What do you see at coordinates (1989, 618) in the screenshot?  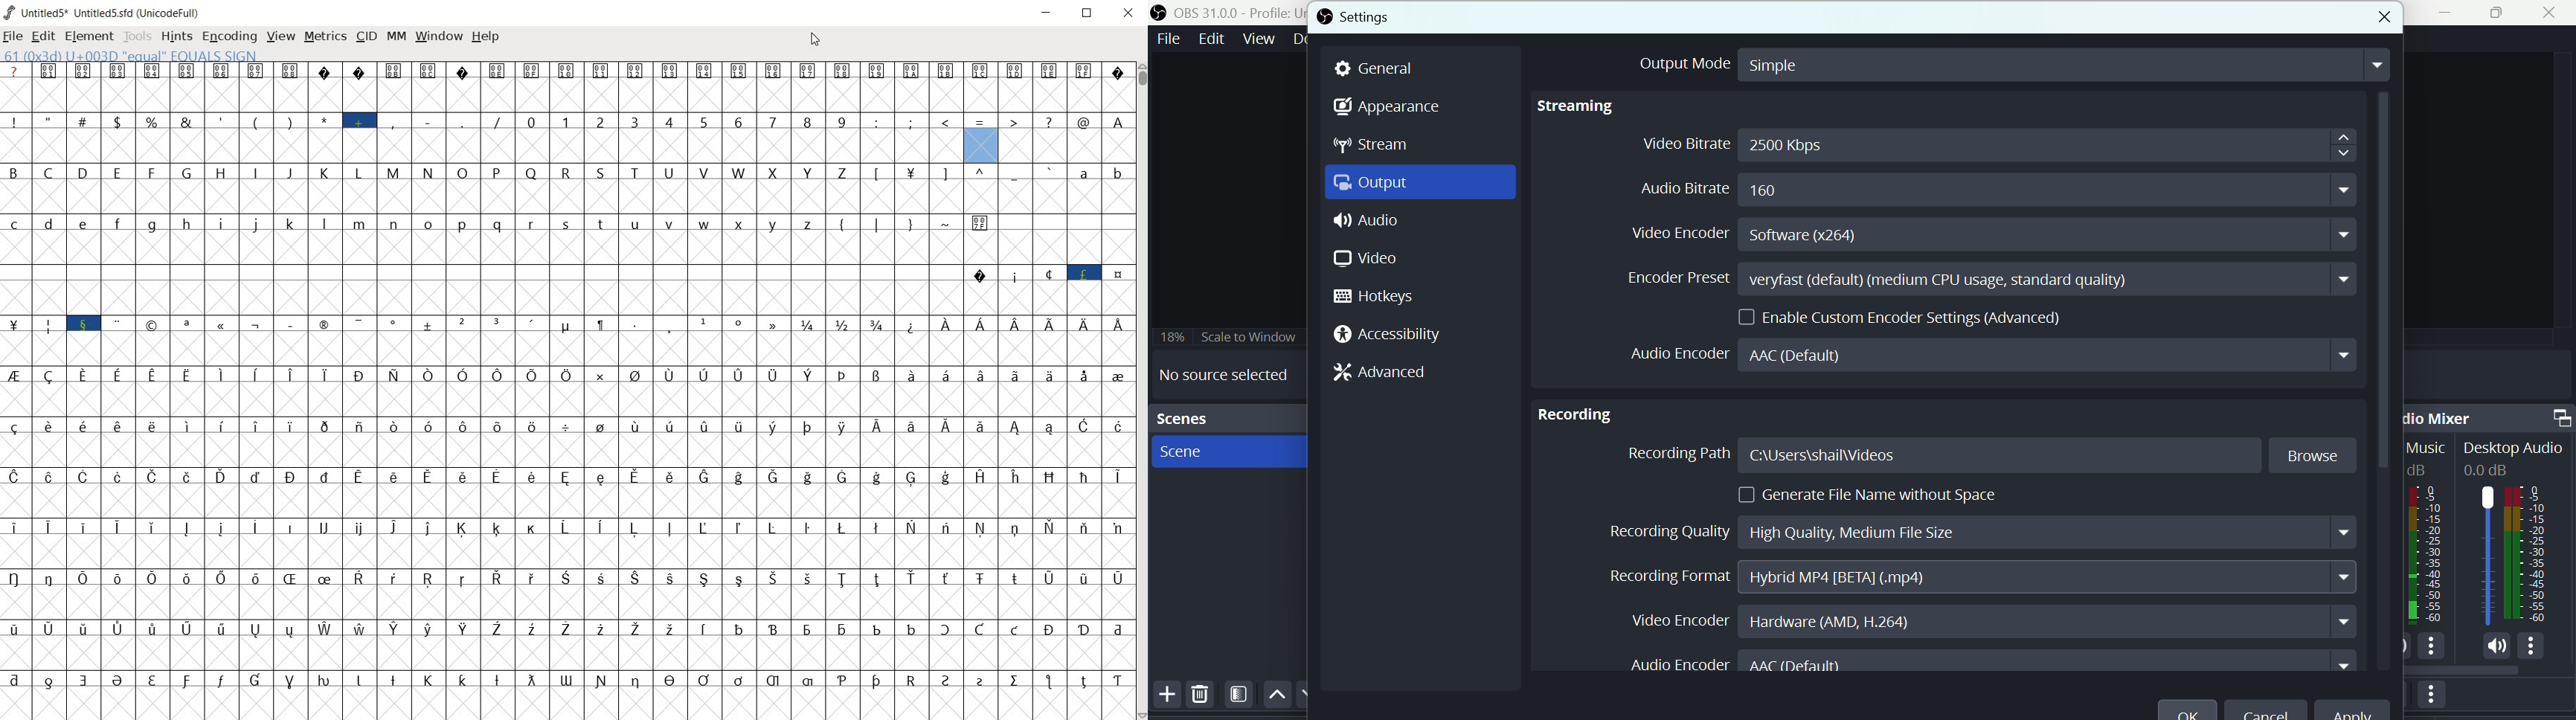 I see `Video en coder` at bounding box center [1989, 618].